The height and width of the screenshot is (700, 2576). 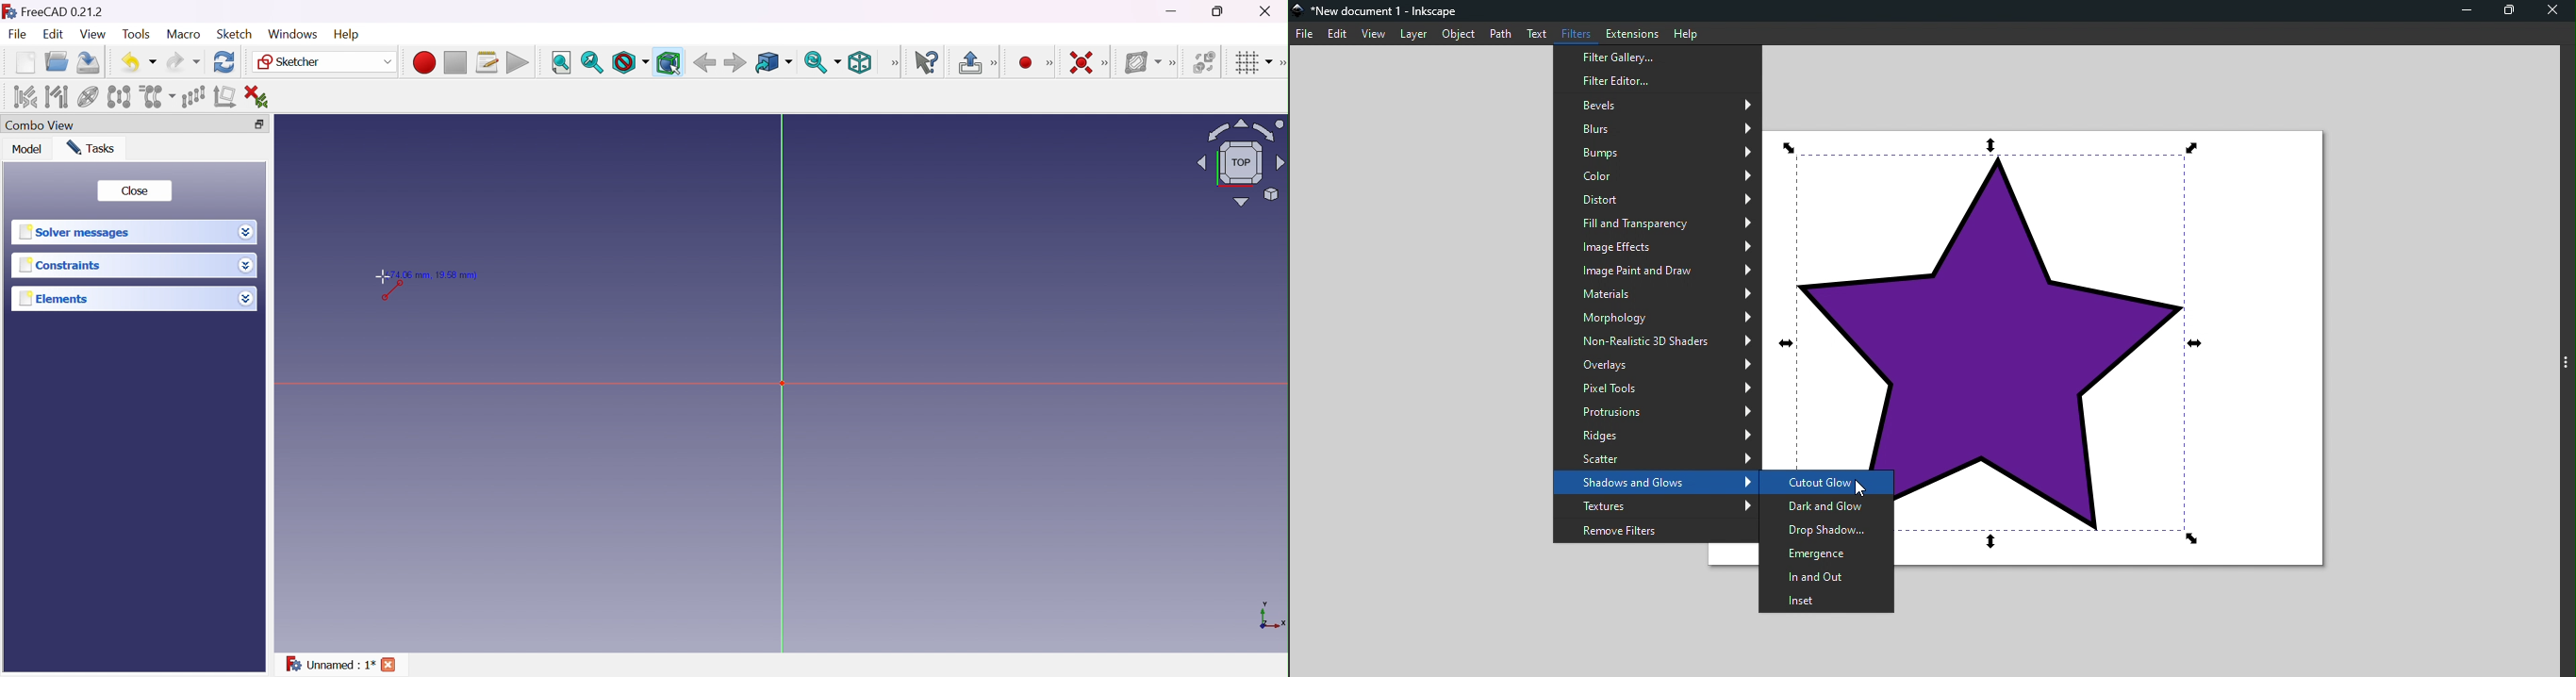 What do you see at coordinates (246, 266) in the screenshot?
I see `Drop down` at bounding box center [246, 266].